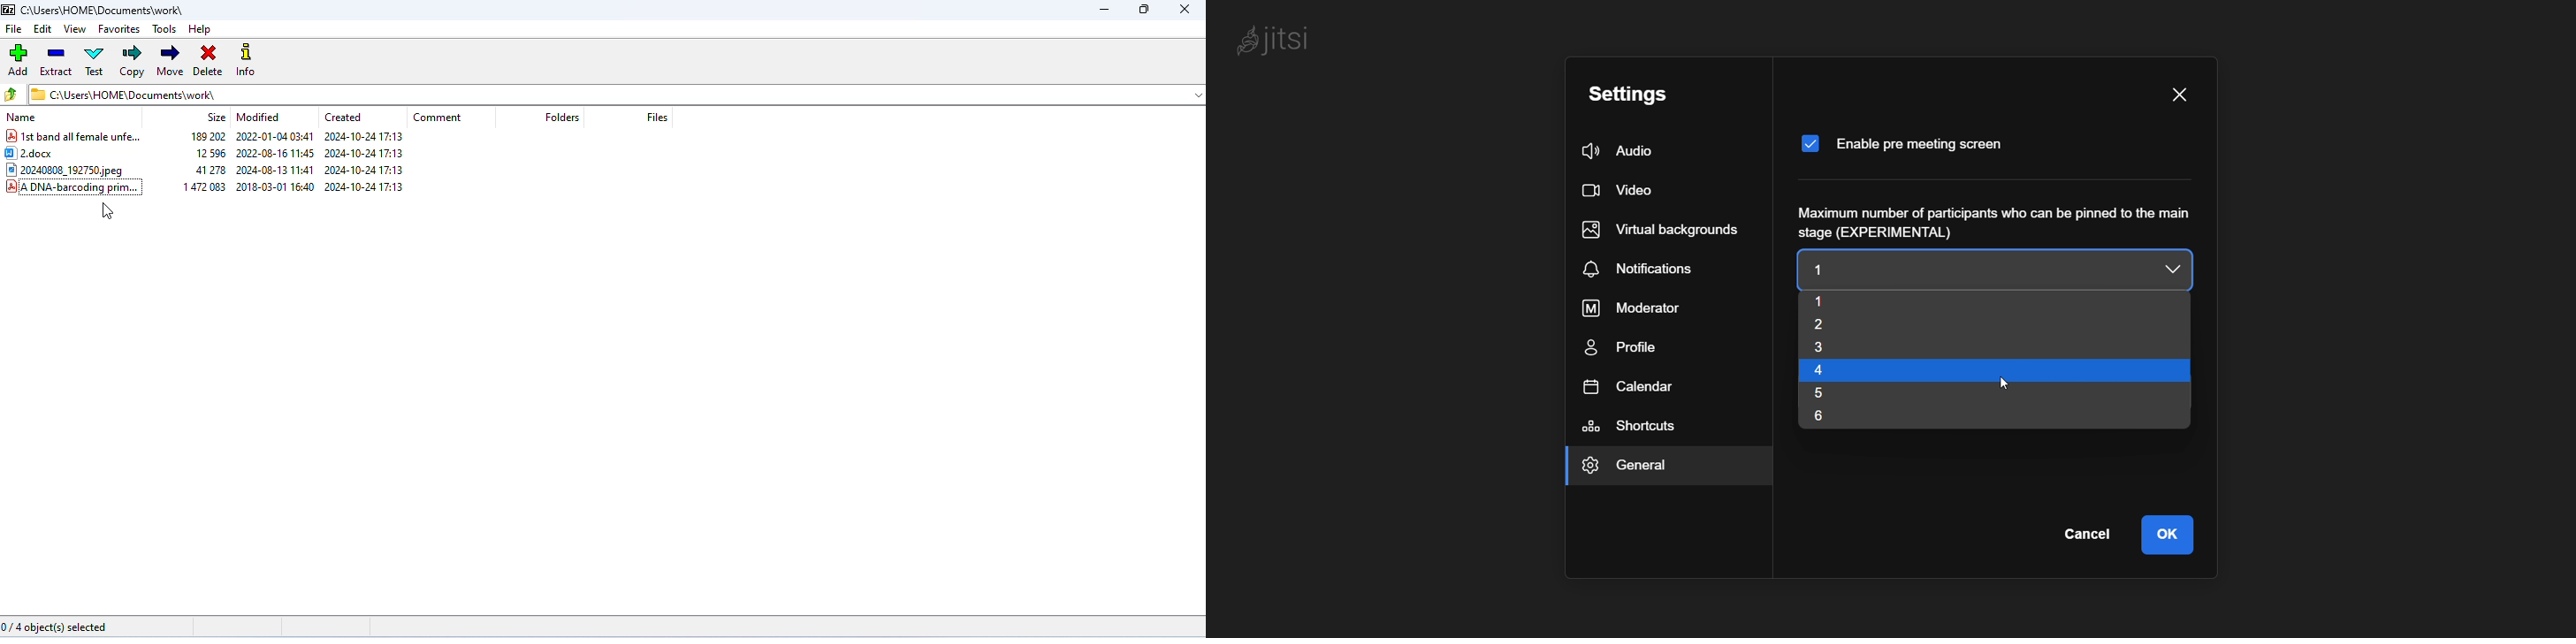 This screenshot has width=2576, height=644. I want to click on delete, so click(207, 62).